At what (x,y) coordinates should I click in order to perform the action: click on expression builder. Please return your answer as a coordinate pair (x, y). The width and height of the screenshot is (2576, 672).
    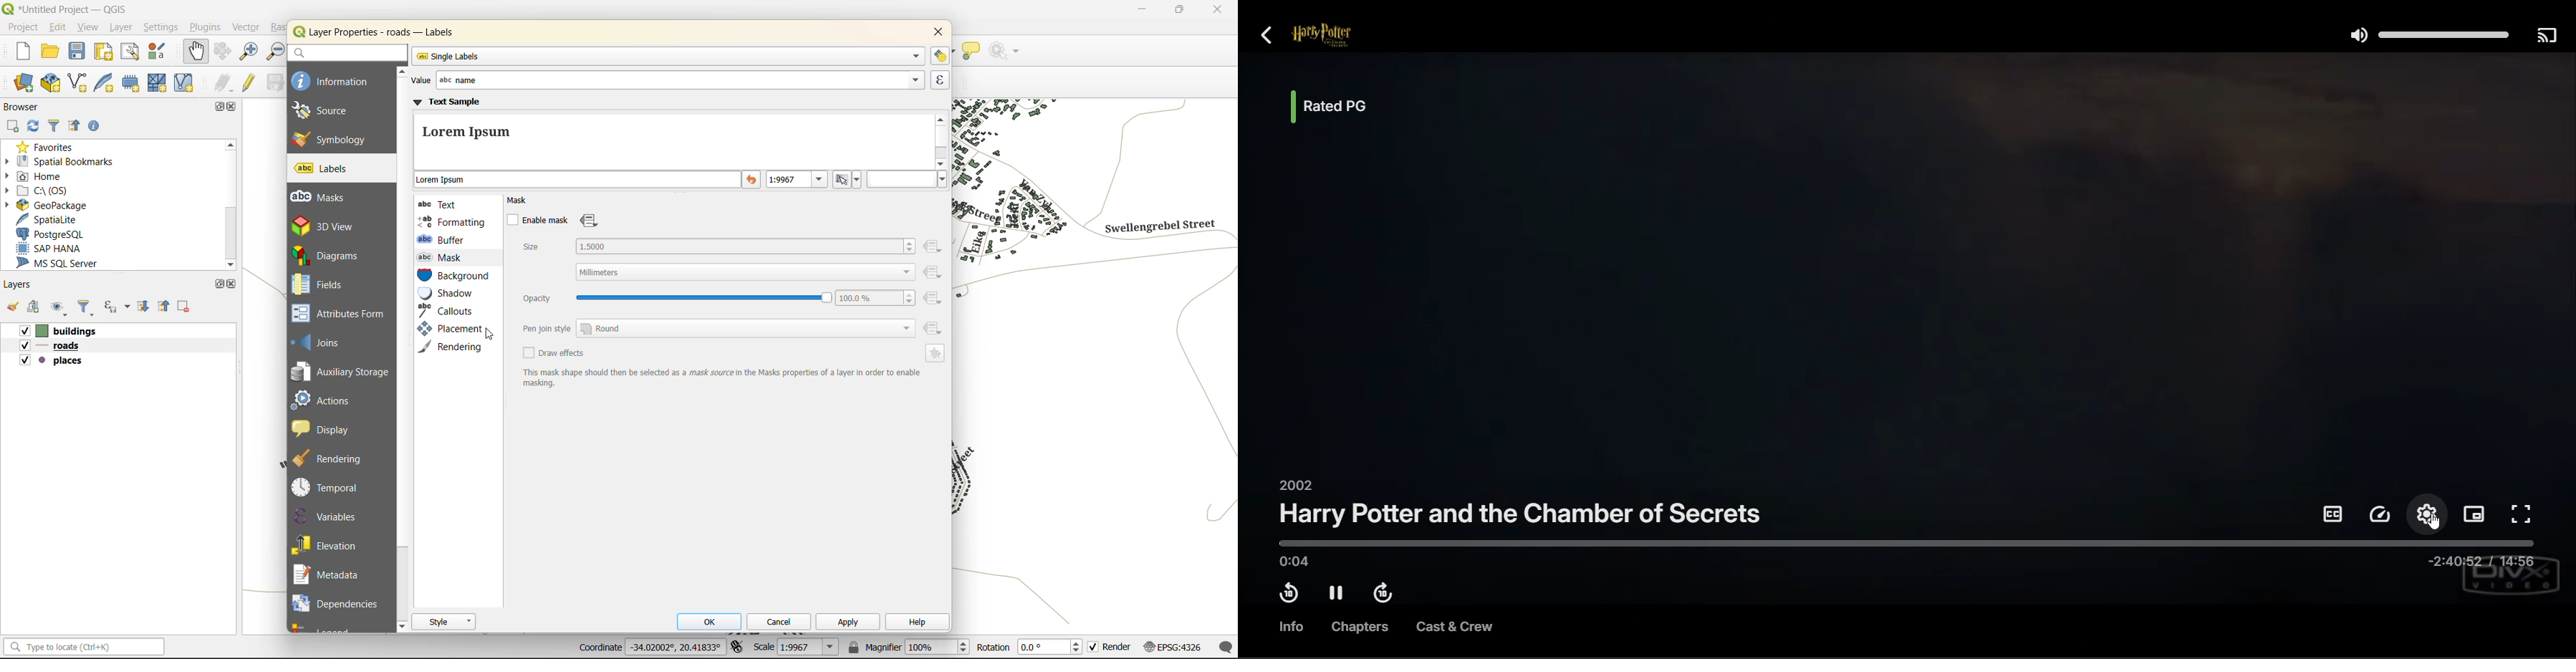
    Looking at the image, I should click on (940, 80).